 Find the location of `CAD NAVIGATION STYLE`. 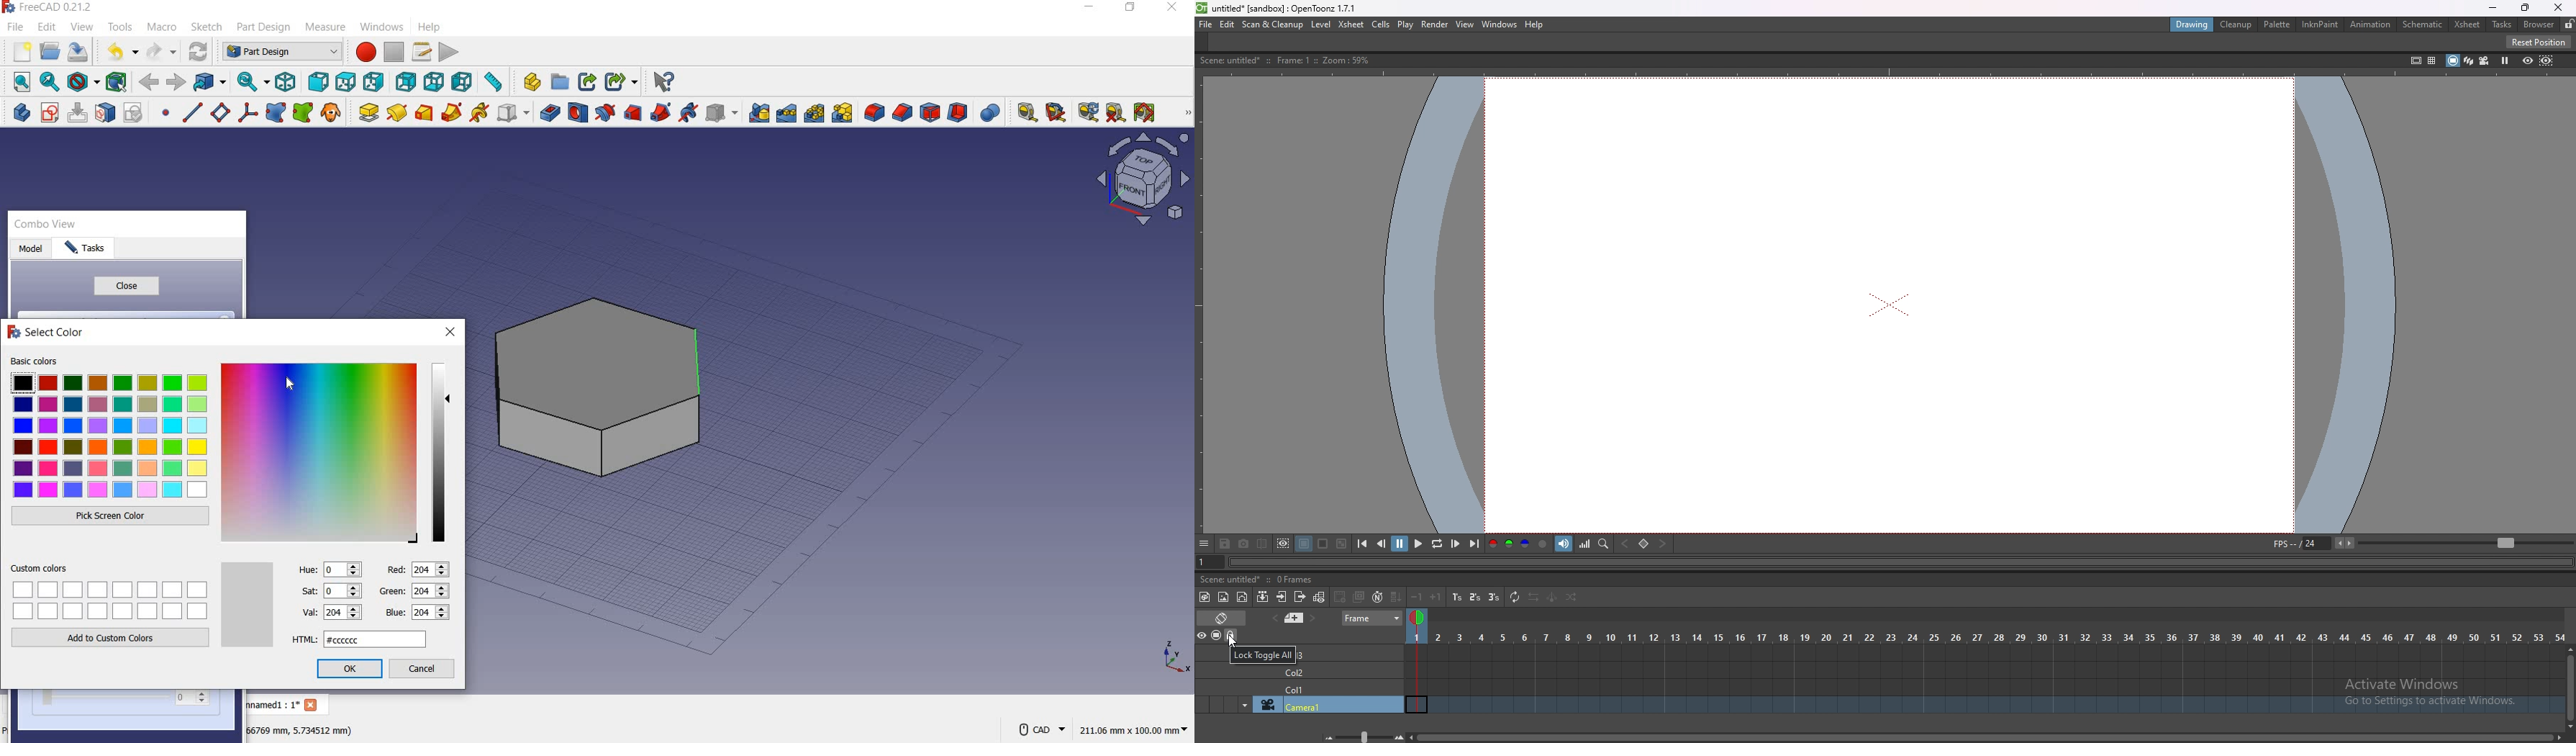

CAD NAVIGATION STYLE is located at coordinates (1038, 729).